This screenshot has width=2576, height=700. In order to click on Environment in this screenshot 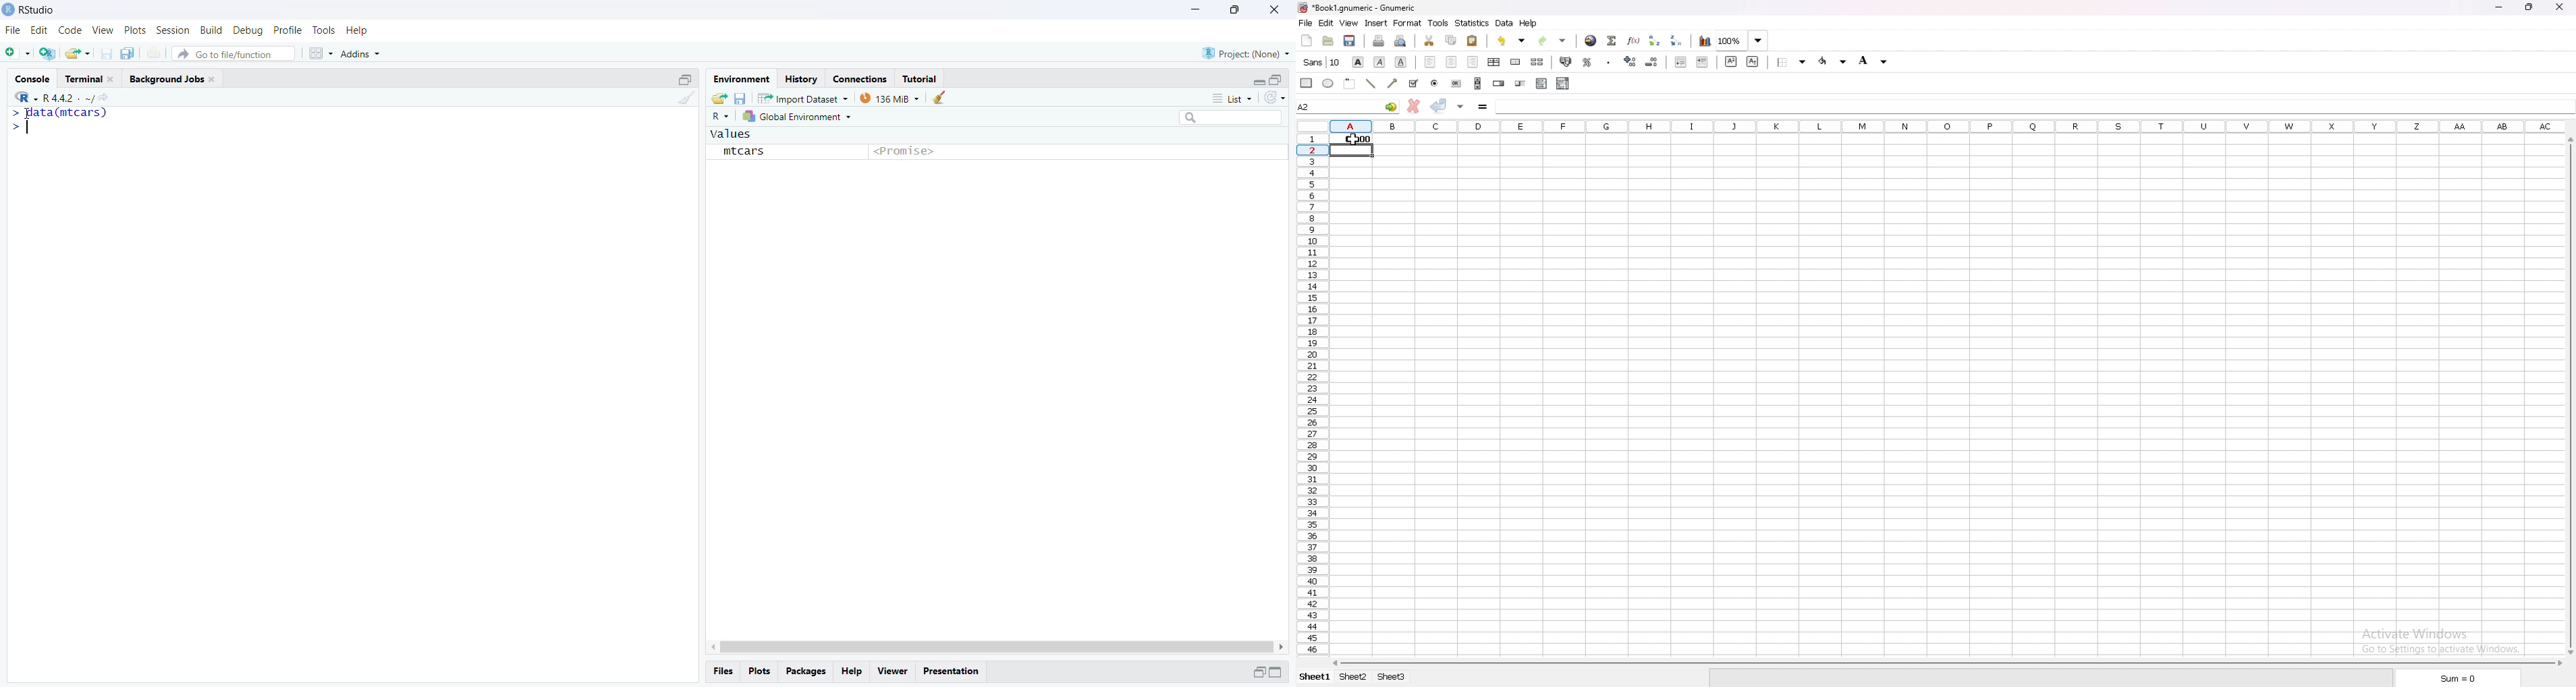, I will do `click(741, 79)`.